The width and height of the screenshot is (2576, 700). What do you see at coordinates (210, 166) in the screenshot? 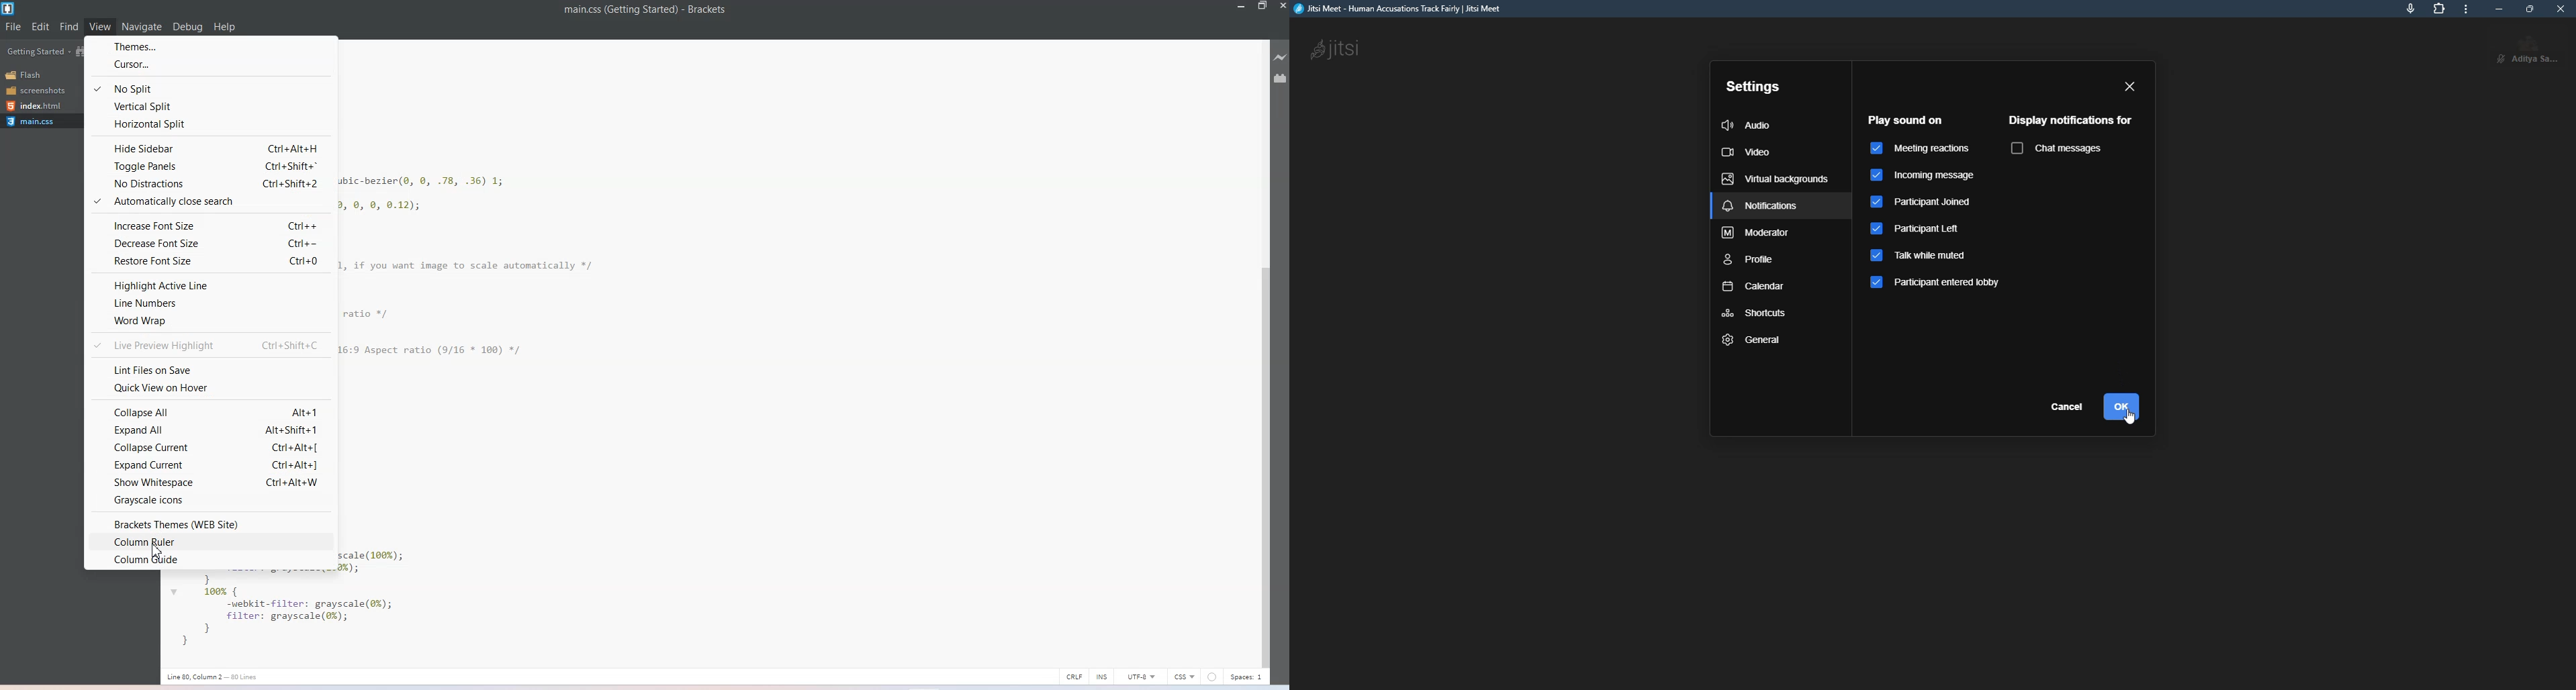
I see `Toggle Panels` at bounding box center [210, 166].